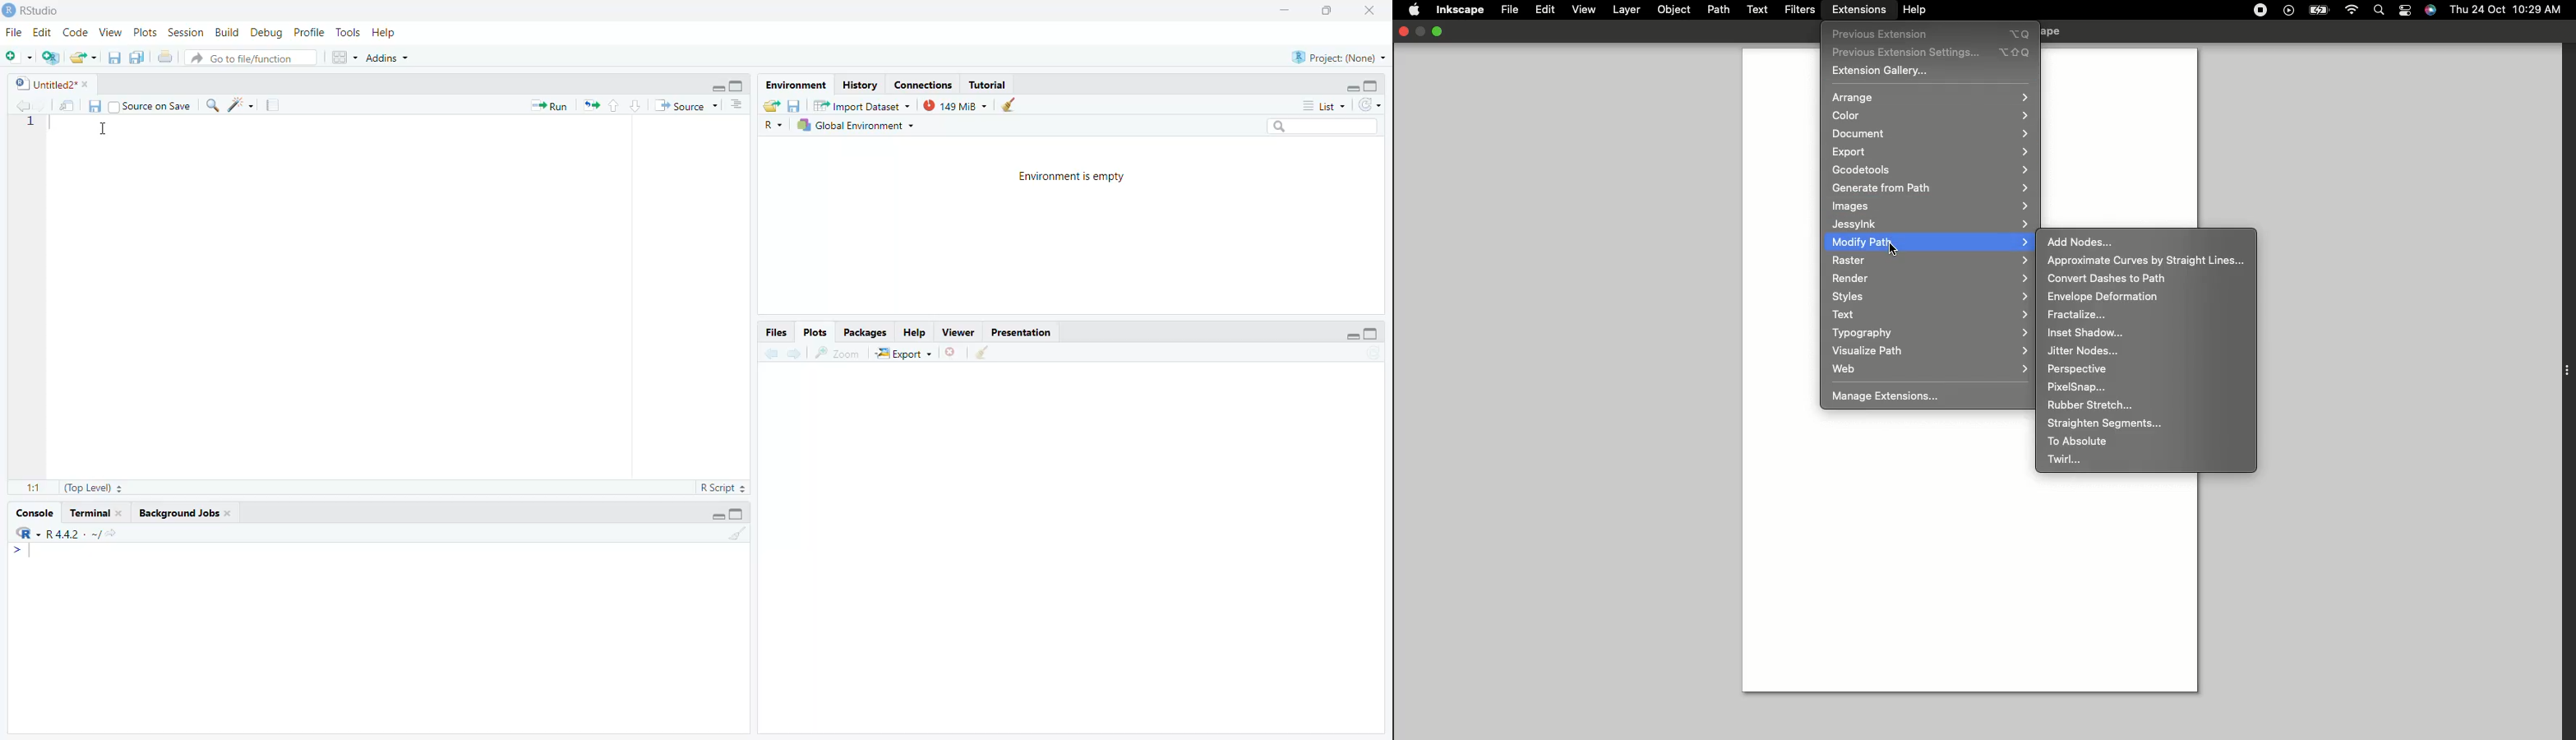  Describe the element at coordinates (1512, 10) in the screenshot. I see `File` at that location.